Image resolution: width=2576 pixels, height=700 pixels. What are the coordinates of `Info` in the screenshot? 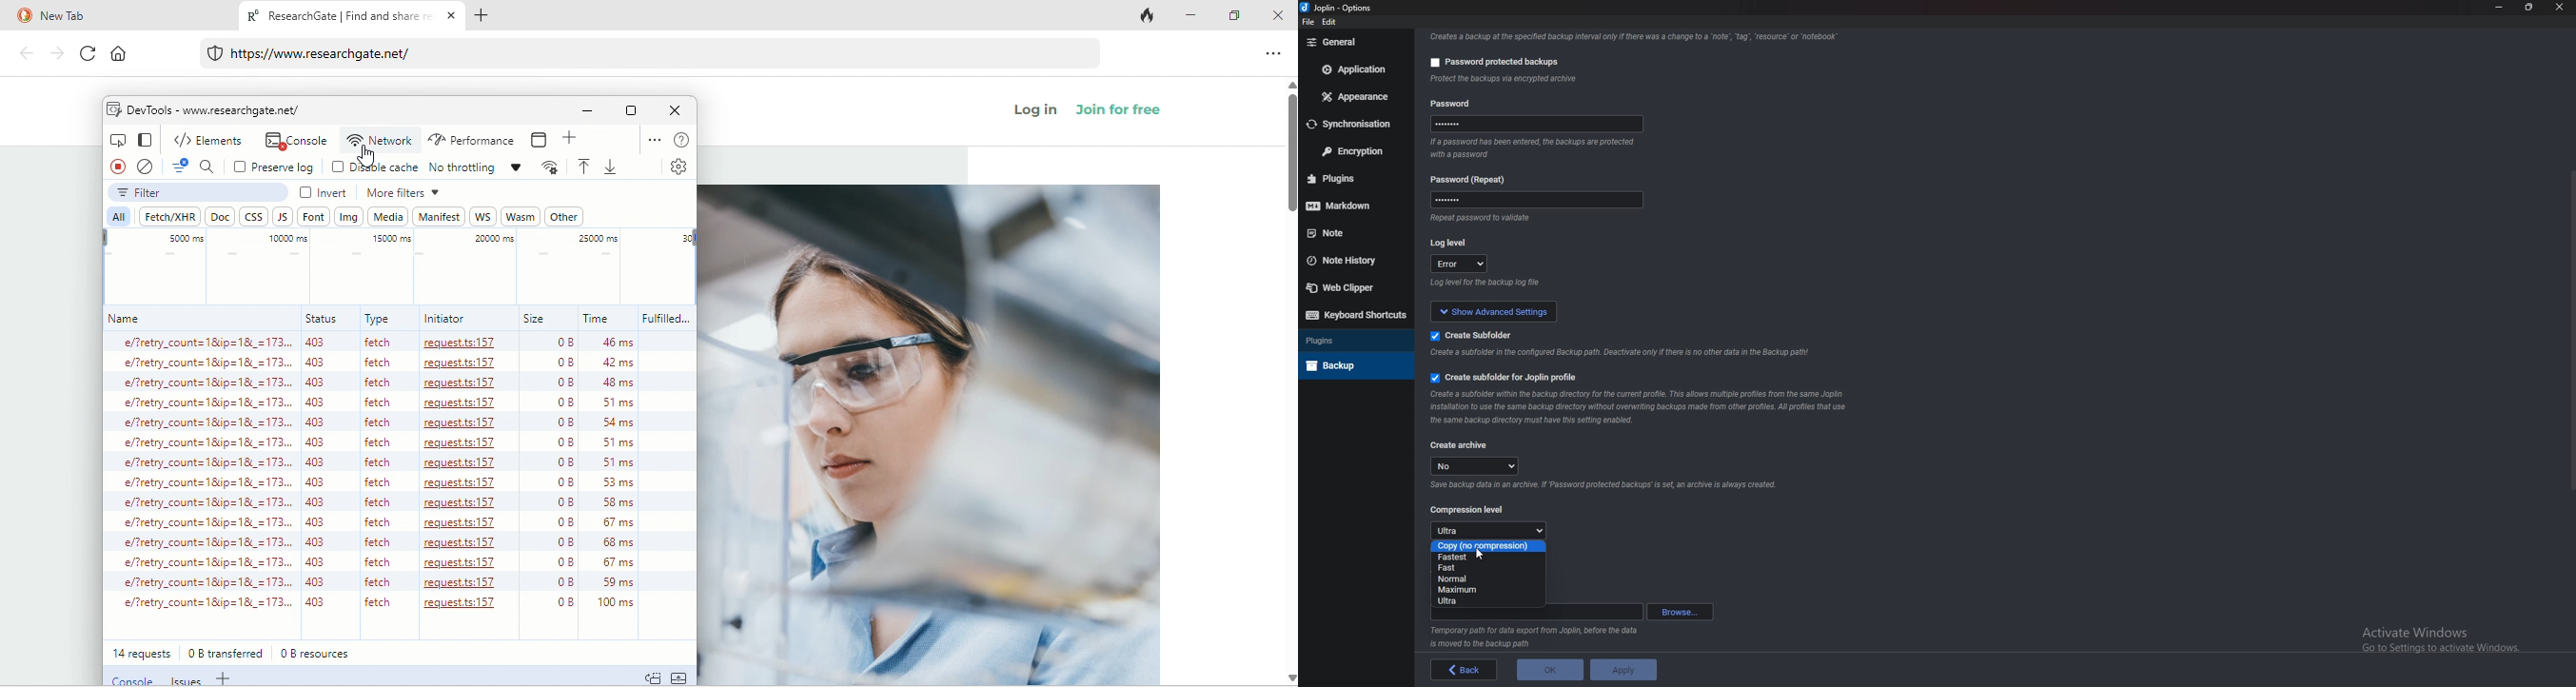 It's located at (1536, 638).